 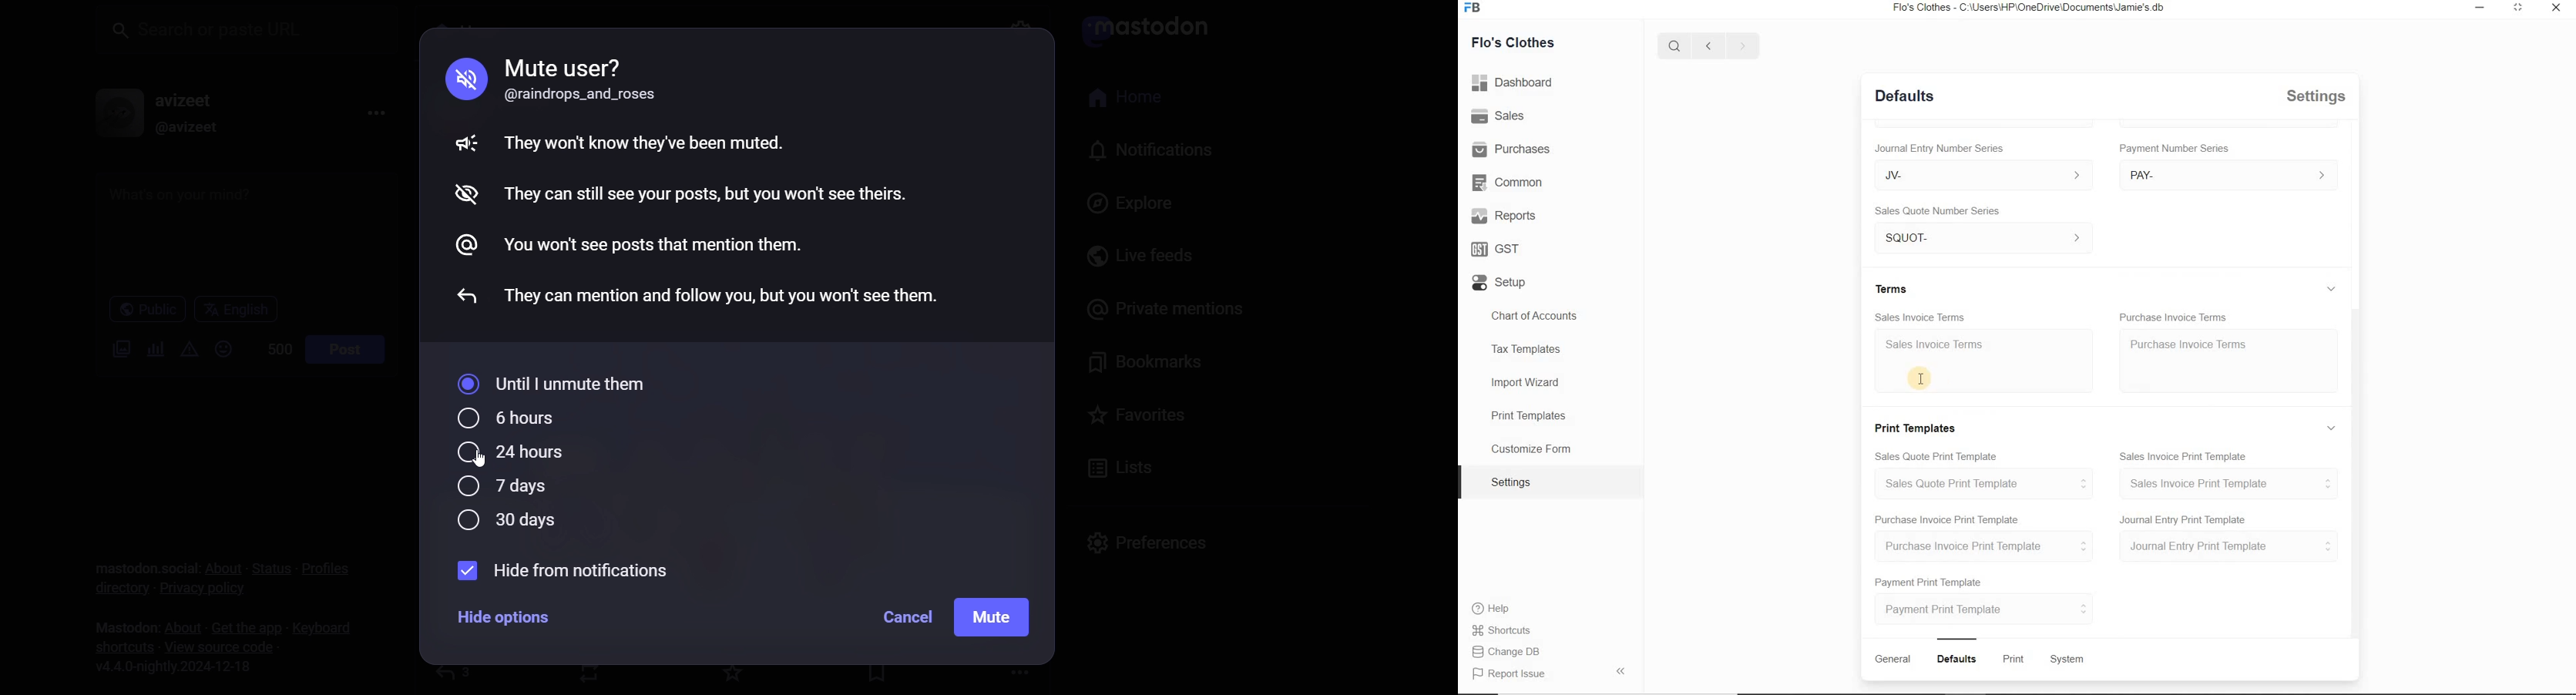 What do you see at coordinates (1507, 182) in the screenshot?
I see `Common` at bounding box center [1507, 182].